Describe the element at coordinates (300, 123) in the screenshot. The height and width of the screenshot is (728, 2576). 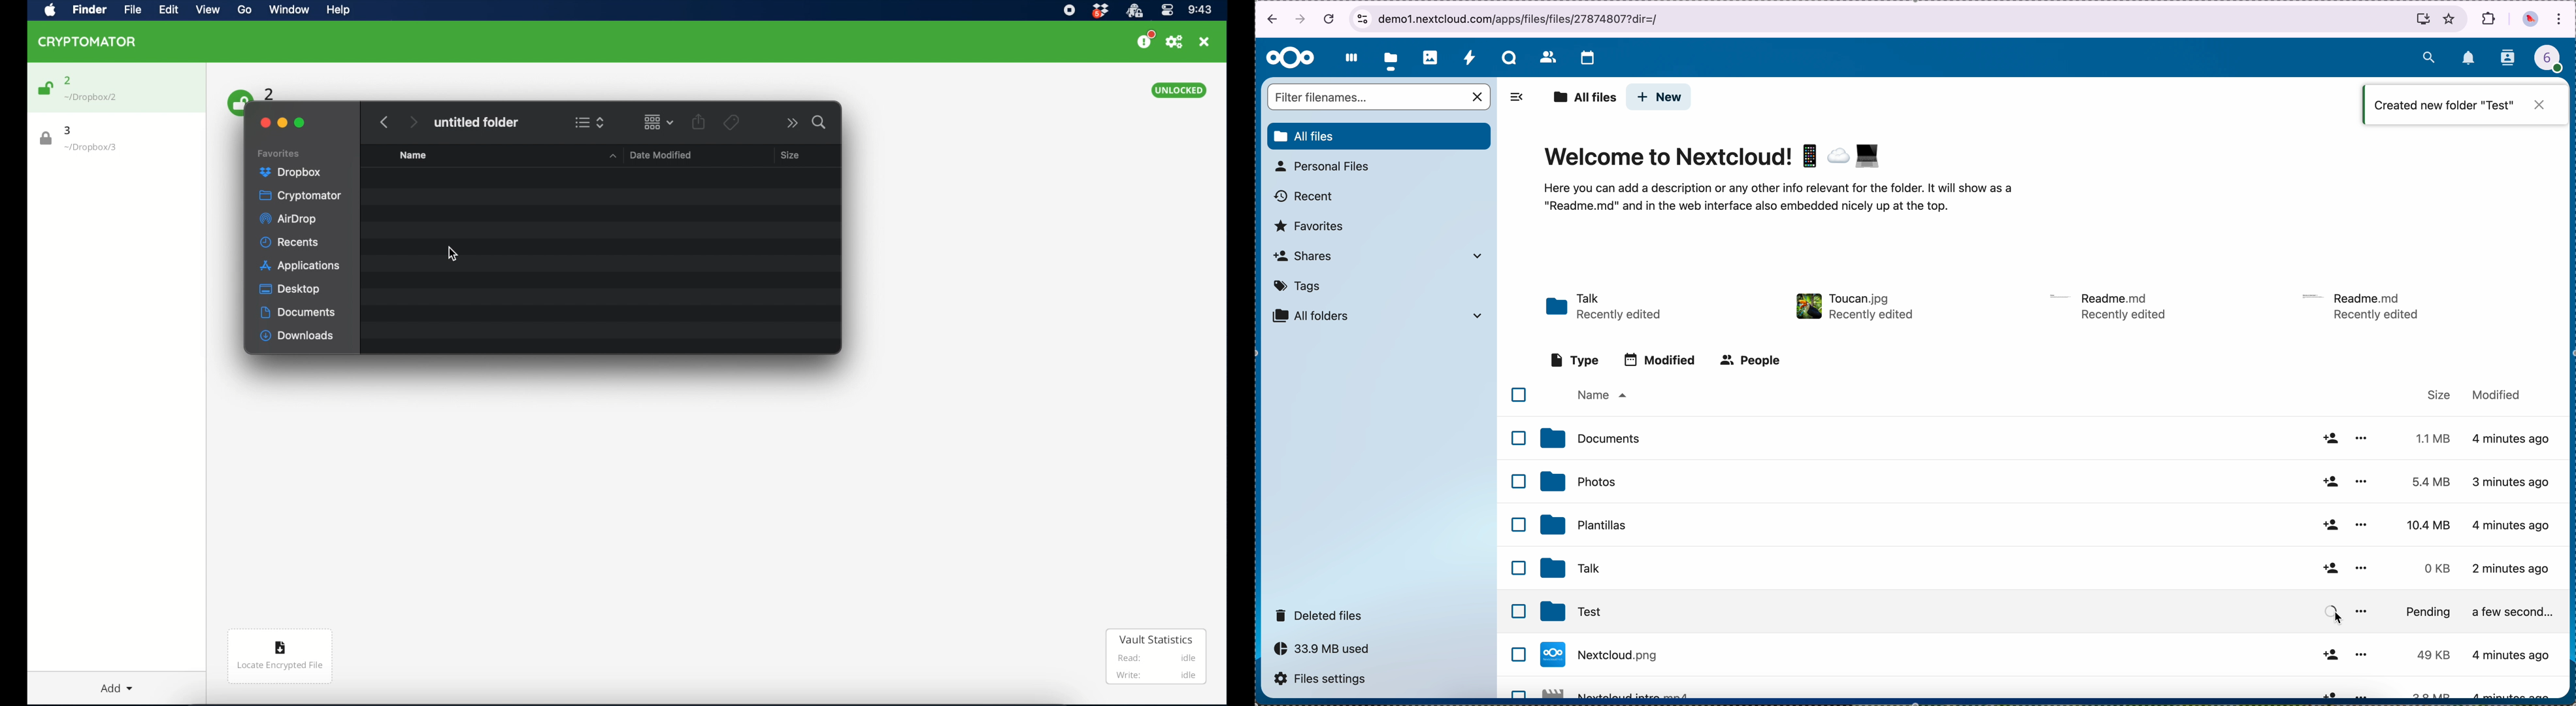
I see `maximize` at that location.